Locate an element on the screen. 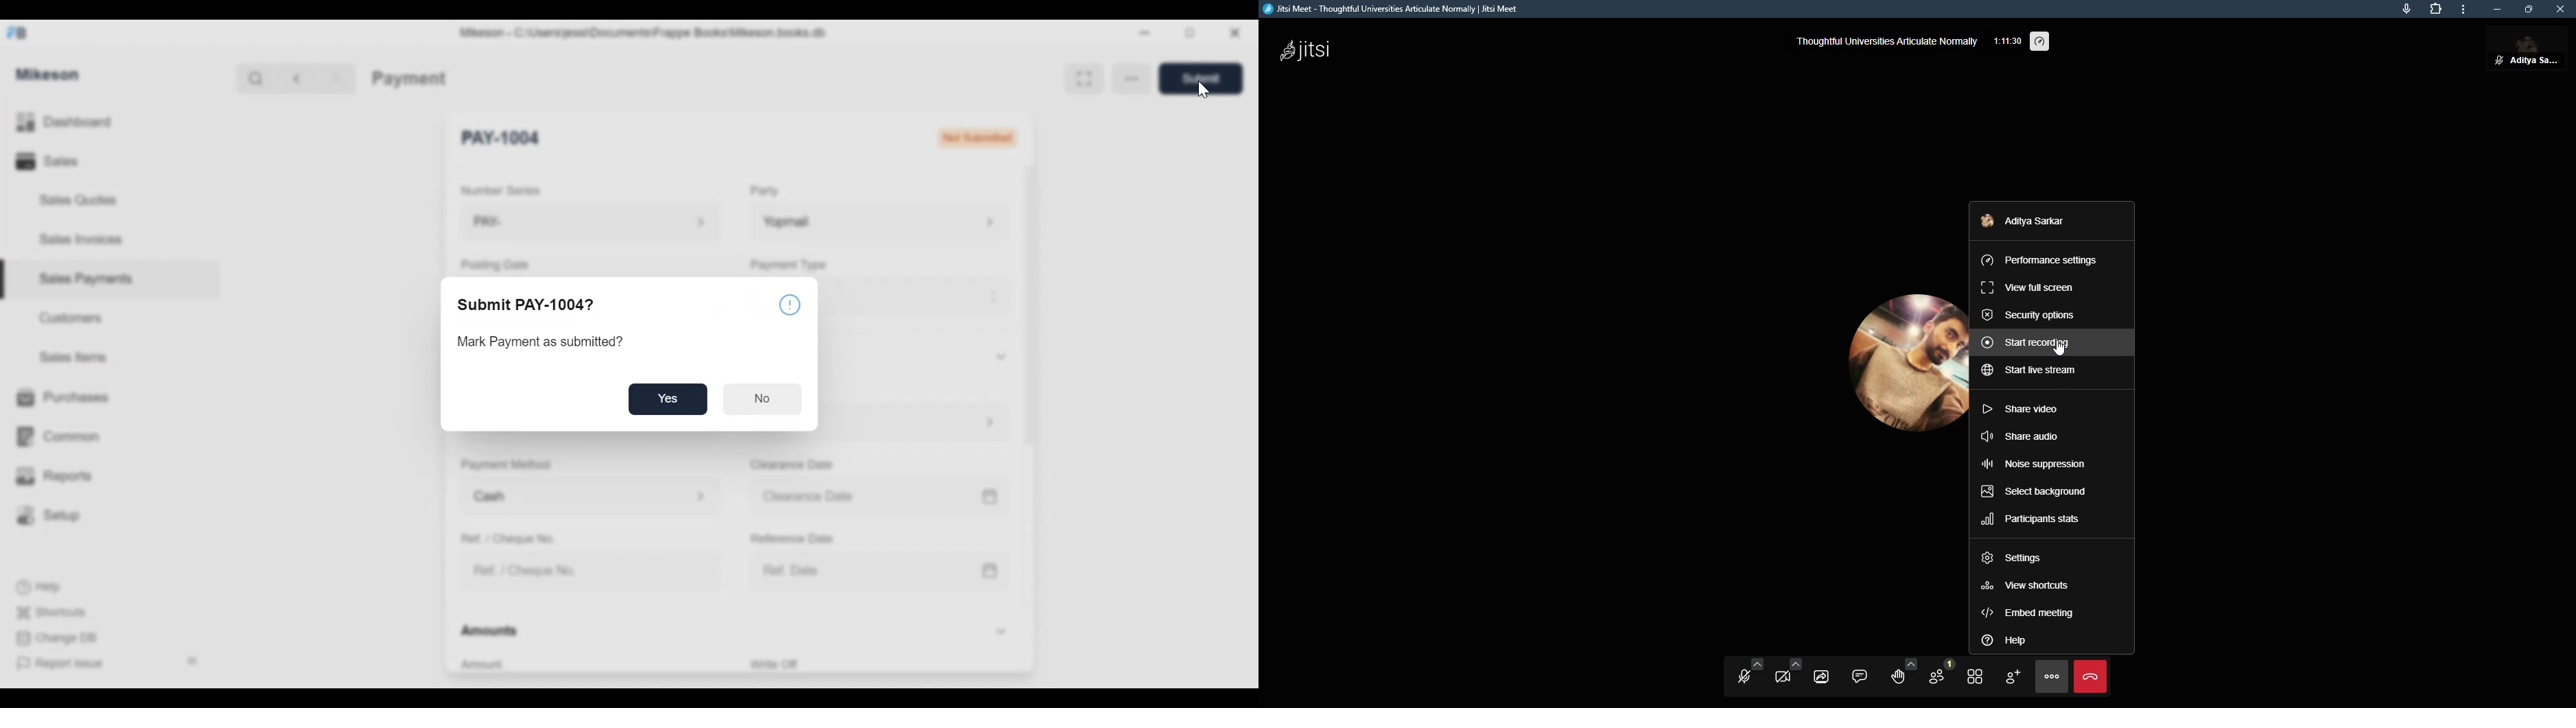 The image size is (2576, 728). Yes is located at coordinates (673, 400).